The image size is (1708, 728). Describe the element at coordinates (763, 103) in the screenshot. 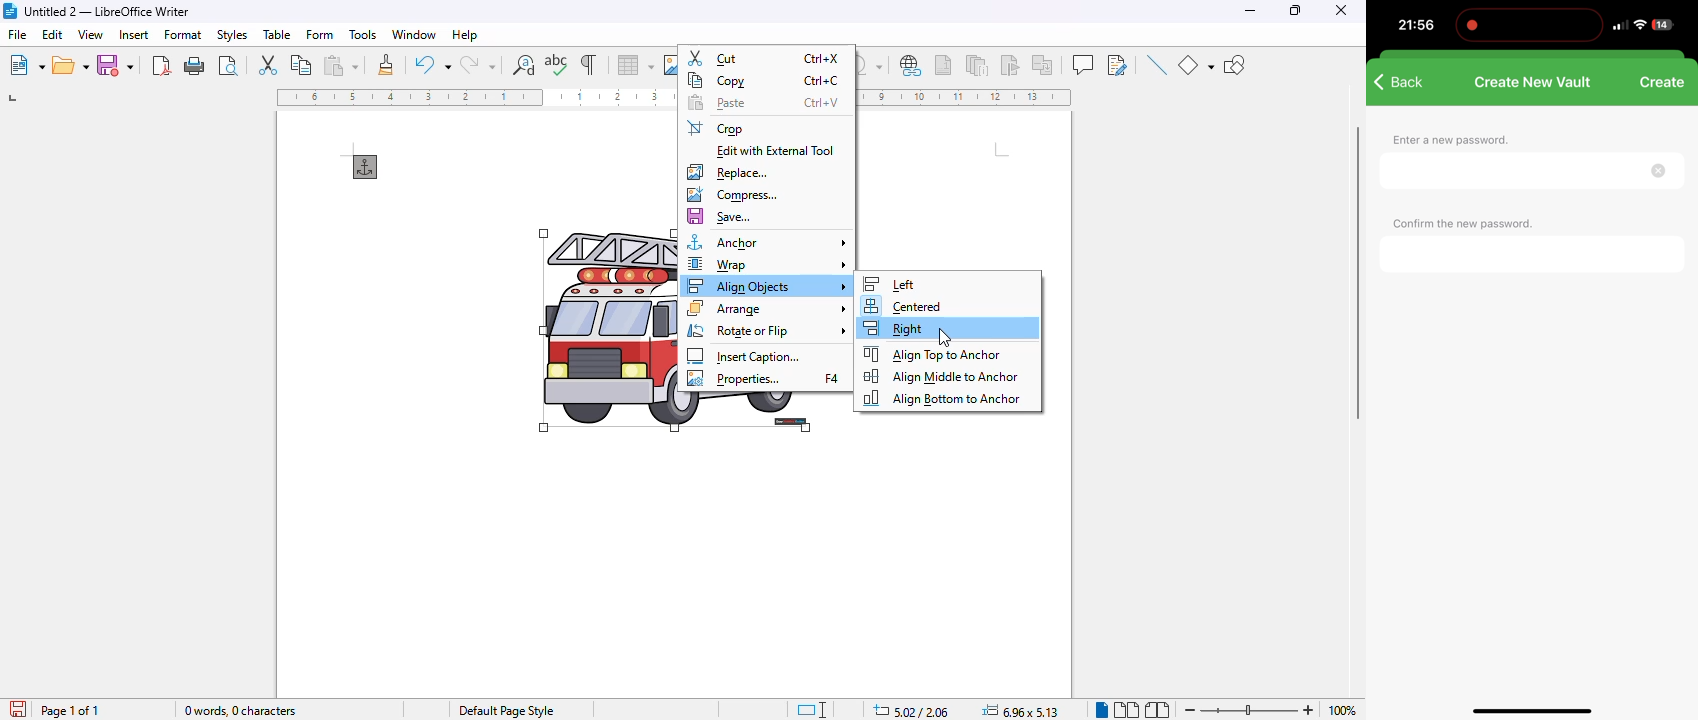

I see `paste` at that location.